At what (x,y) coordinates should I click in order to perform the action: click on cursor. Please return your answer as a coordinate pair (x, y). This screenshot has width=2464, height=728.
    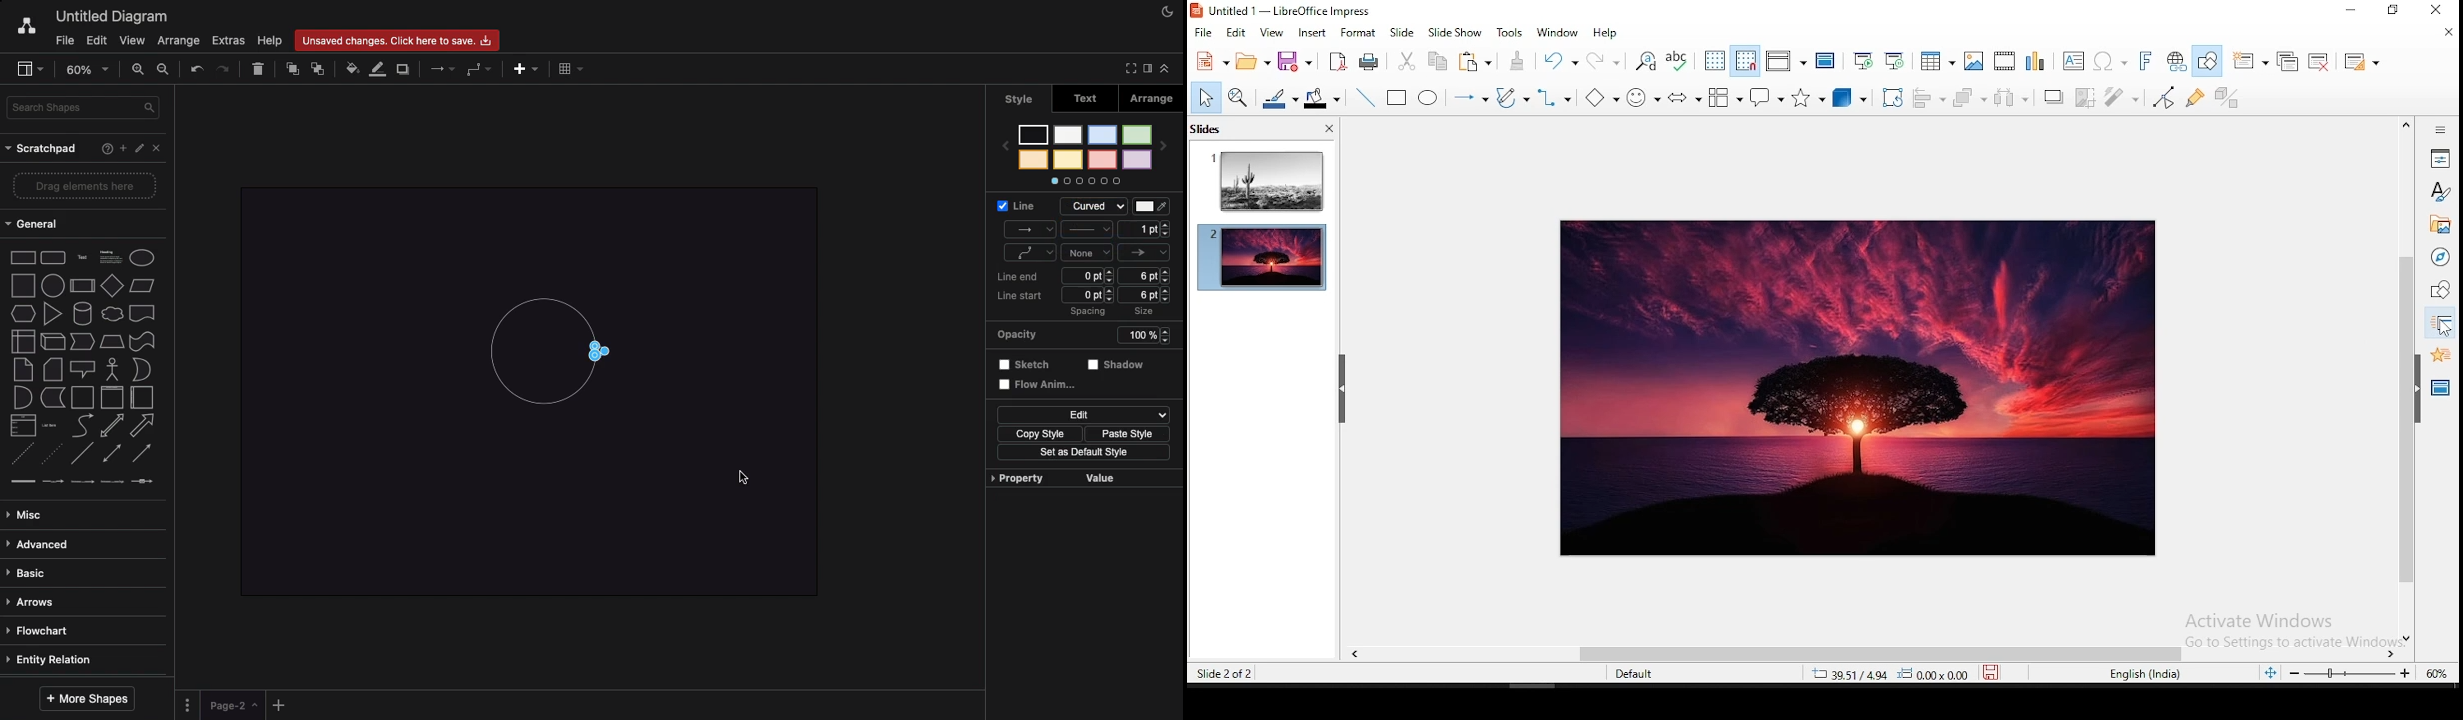
    Looking at the image, I should click on (2447, 330).